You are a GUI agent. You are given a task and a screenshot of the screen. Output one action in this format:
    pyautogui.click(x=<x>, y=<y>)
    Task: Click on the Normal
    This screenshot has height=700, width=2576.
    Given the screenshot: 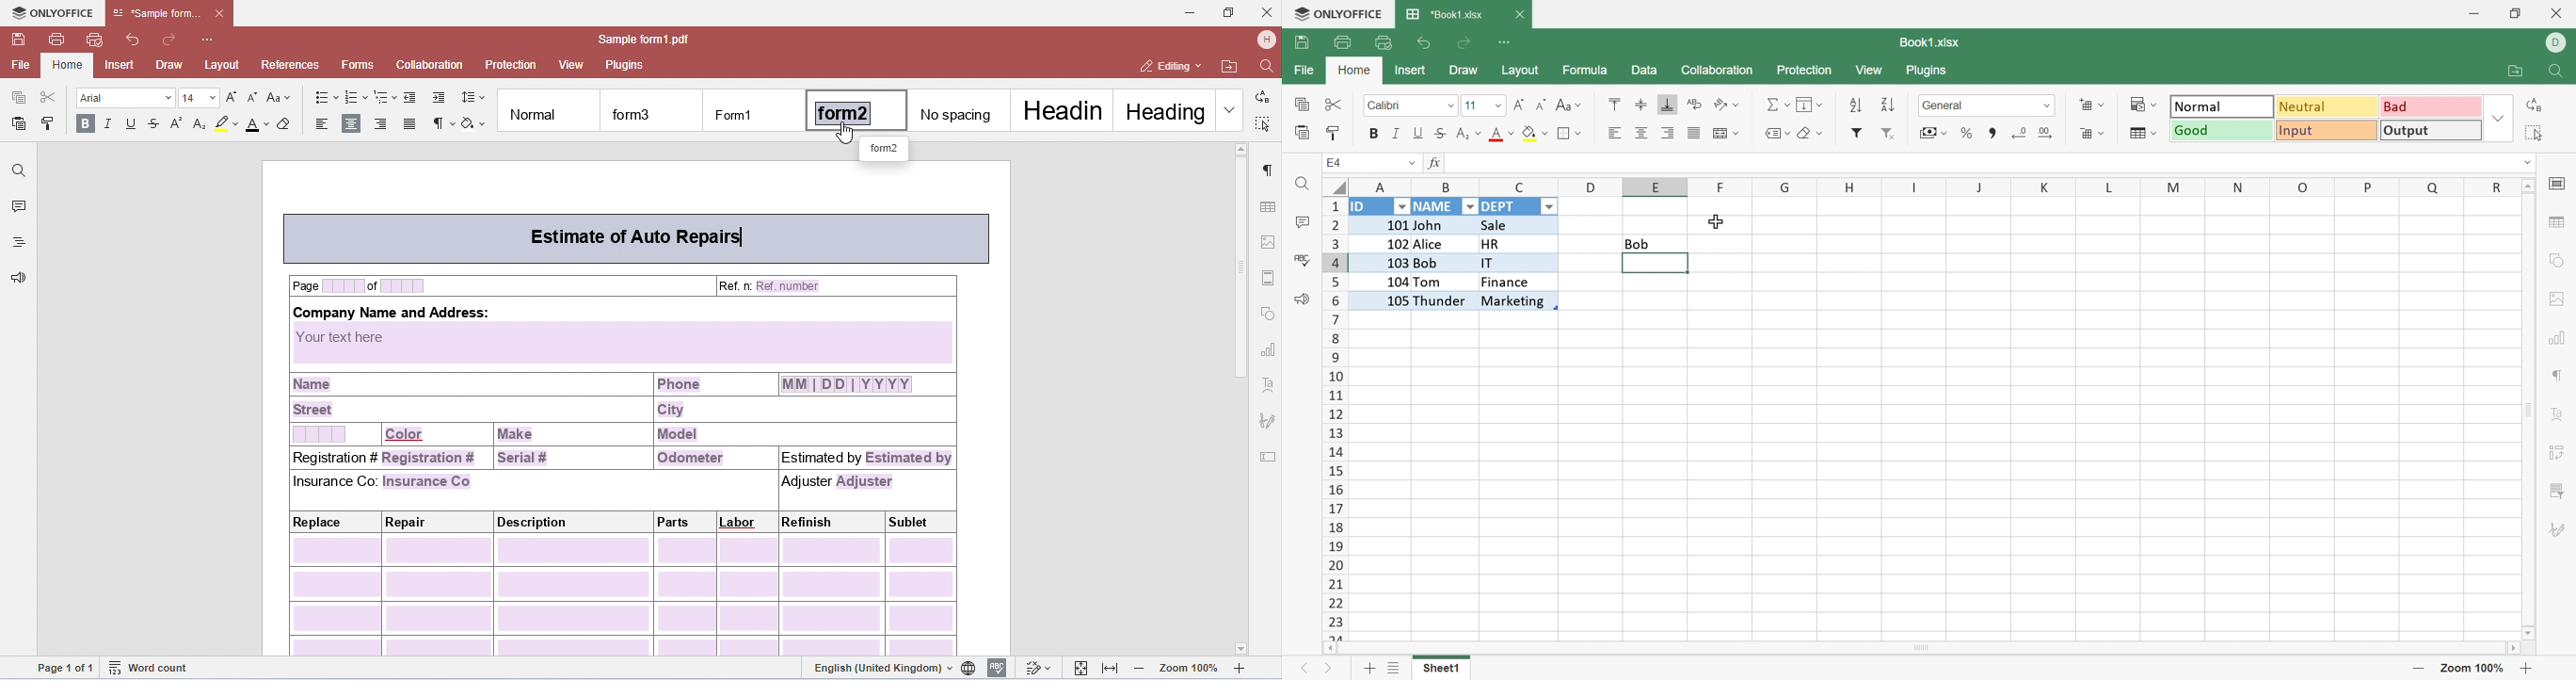 What is the action you would take?
    pyautogui.click(x=2225, y=108)
    